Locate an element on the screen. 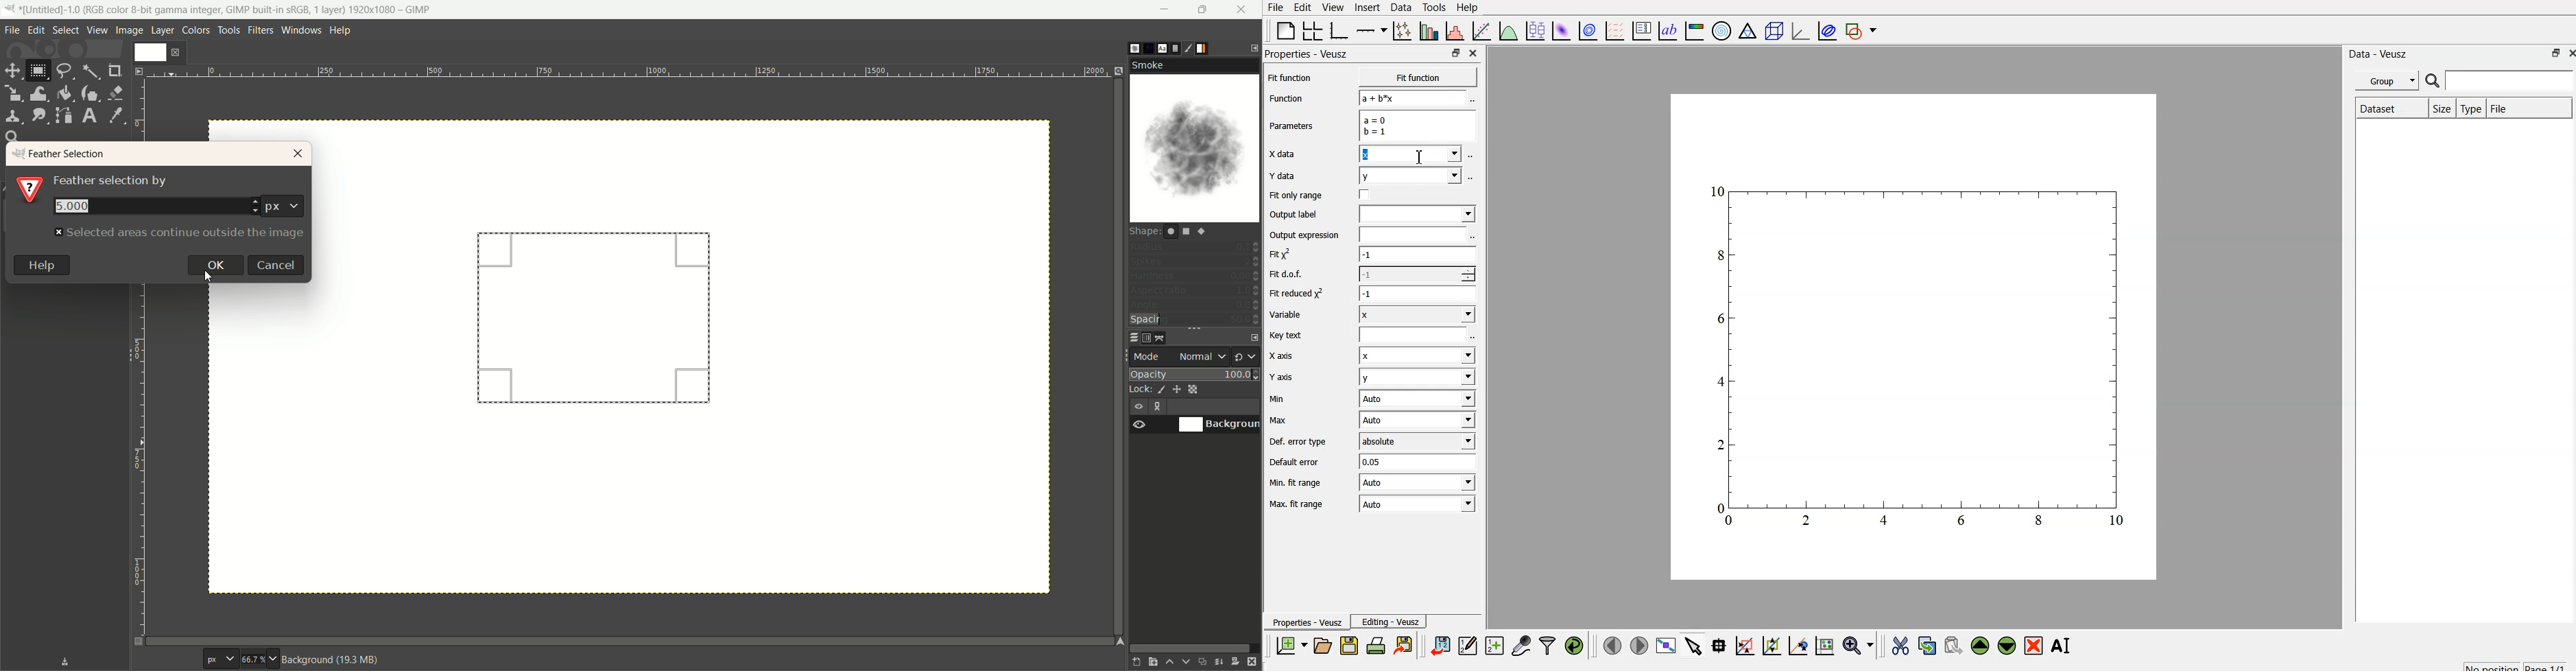 Image resolution: width=2576 pixels, height=672 pixels. print is located at coordinates (1376, 646).